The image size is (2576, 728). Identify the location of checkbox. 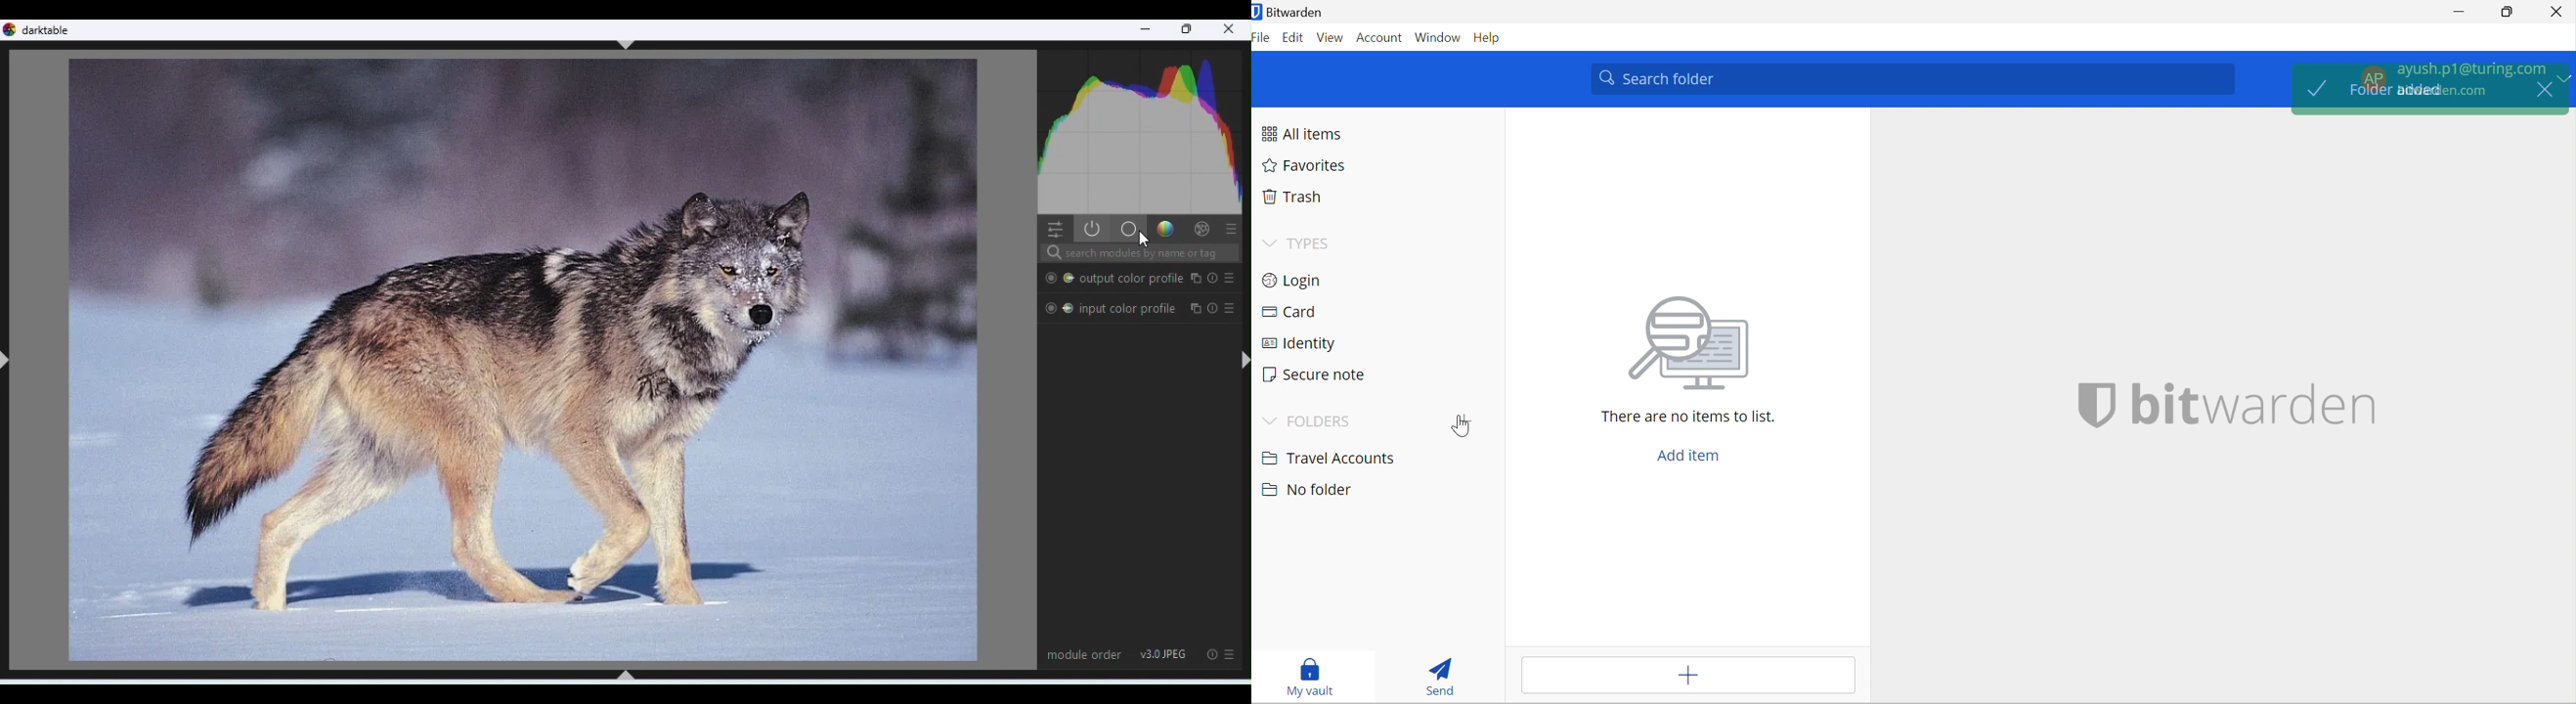
(1050, 278).